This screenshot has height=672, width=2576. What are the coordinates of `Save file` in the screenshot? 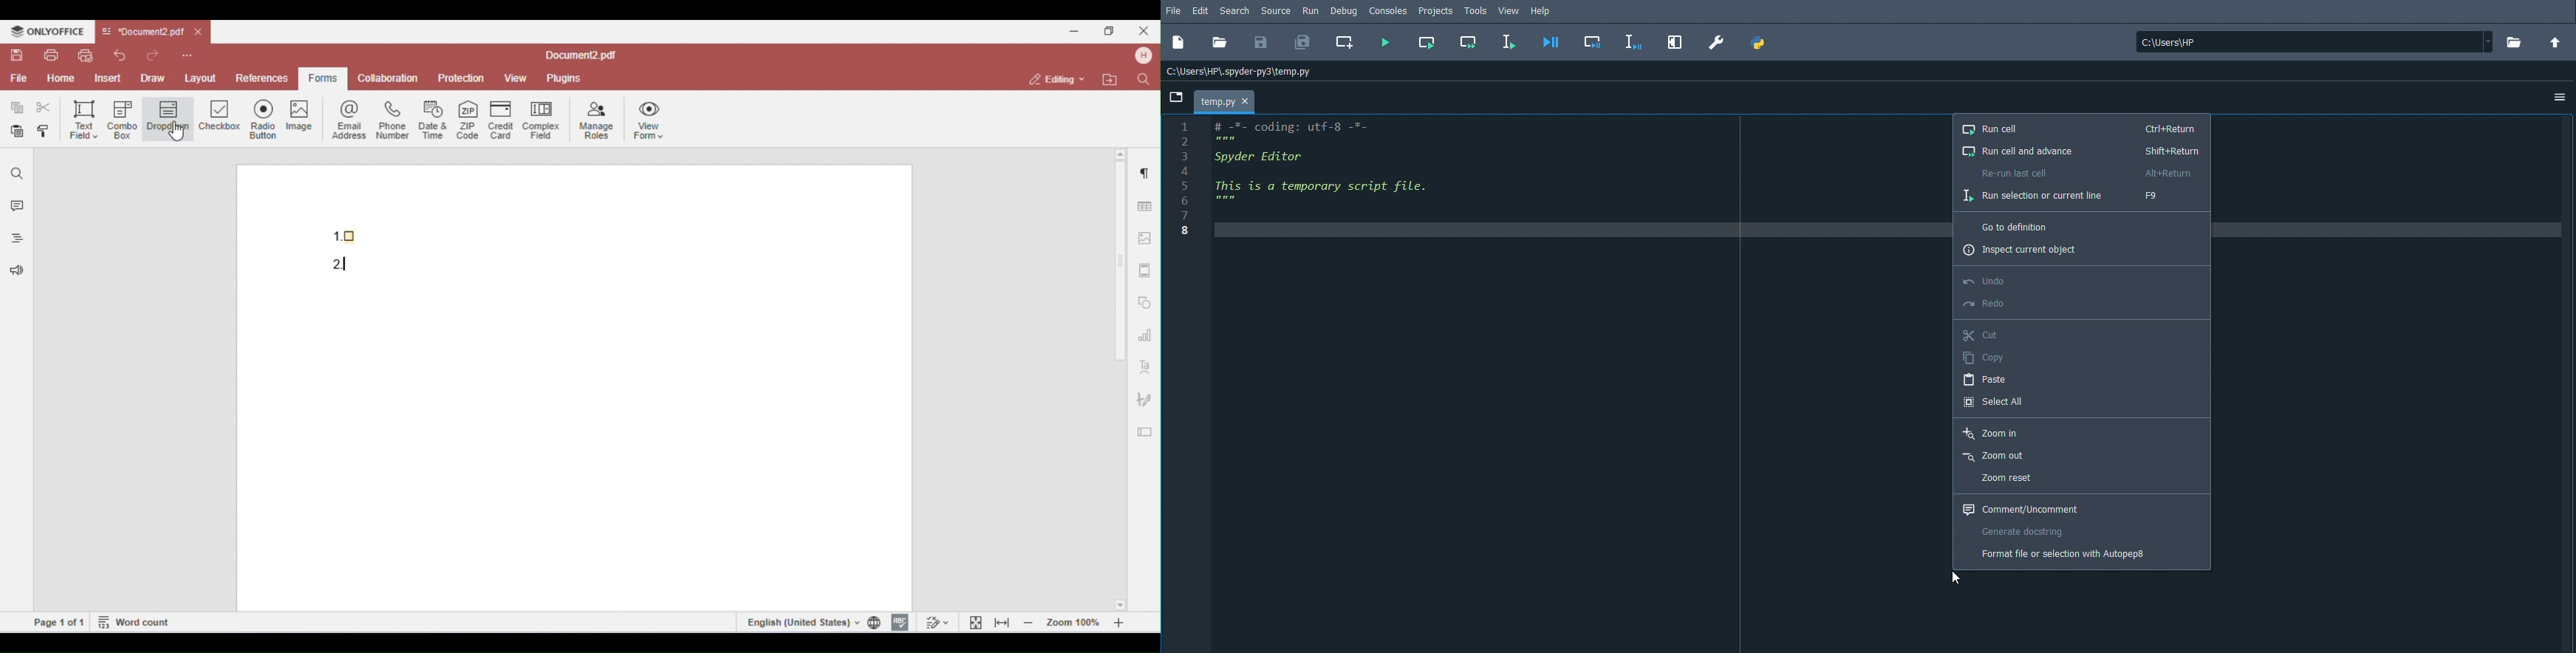 It's located at (1261, 43).